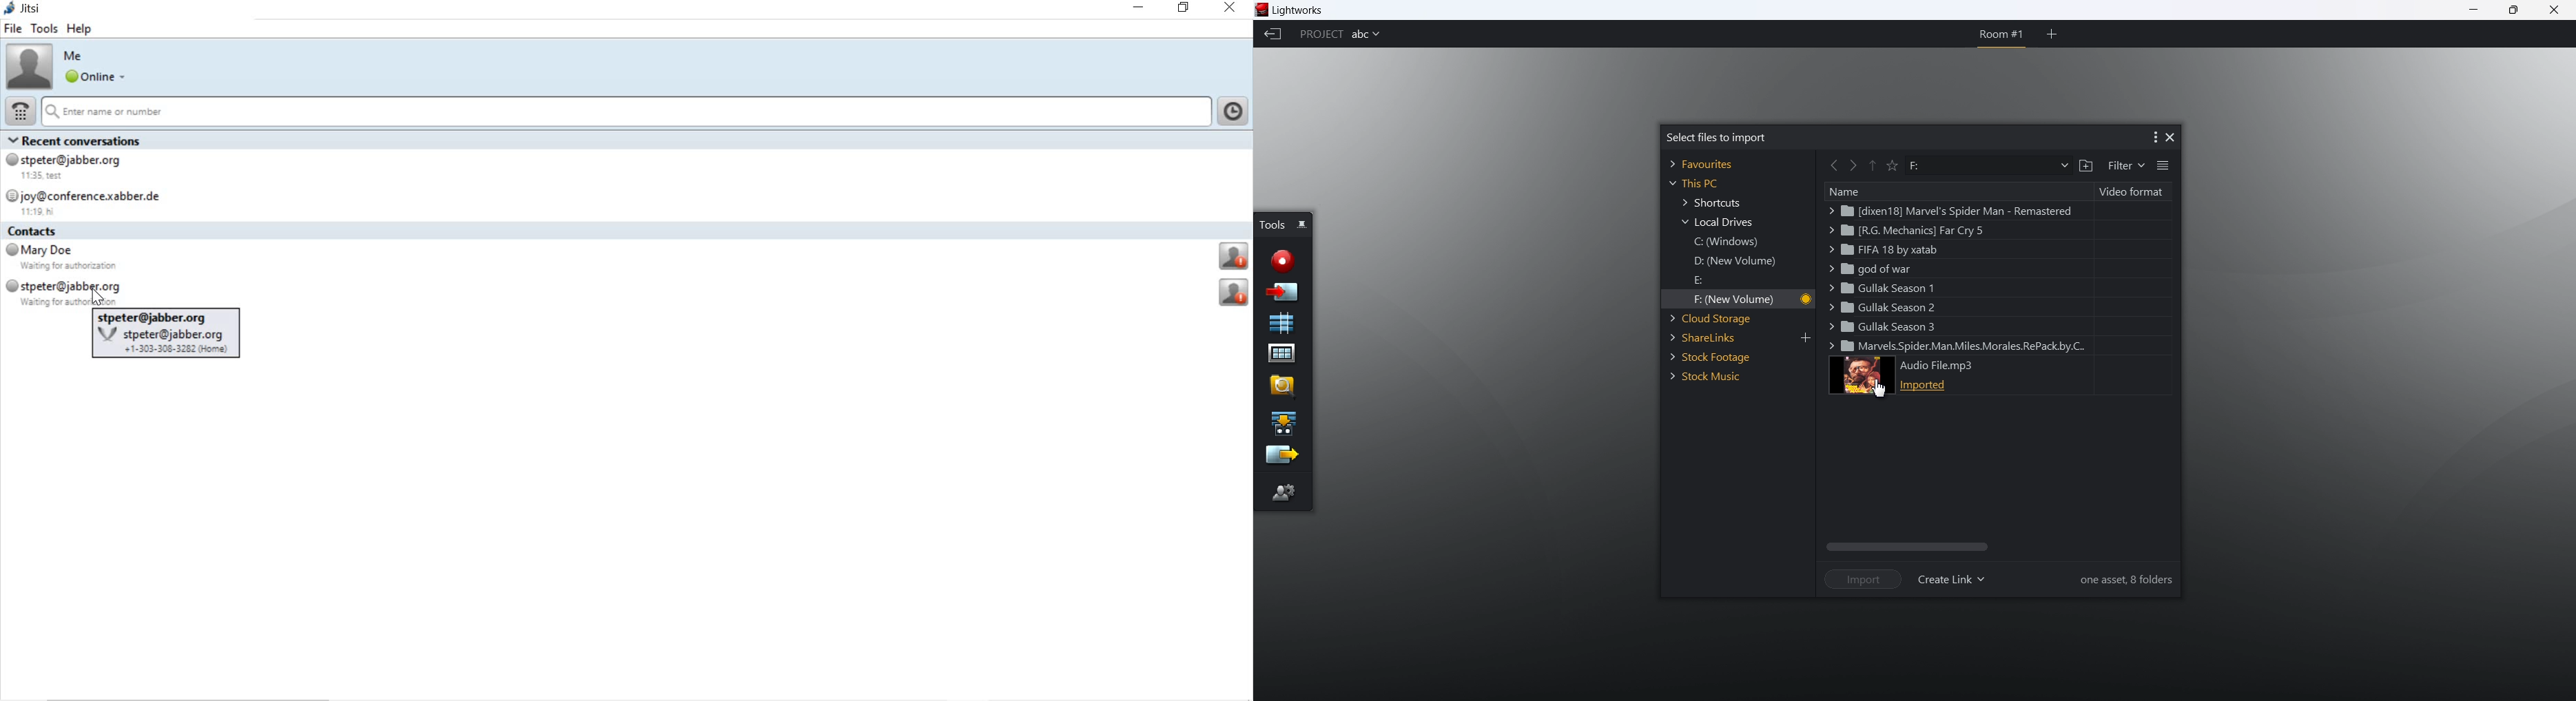  I want to click on dropdown, so click(2065, 165).